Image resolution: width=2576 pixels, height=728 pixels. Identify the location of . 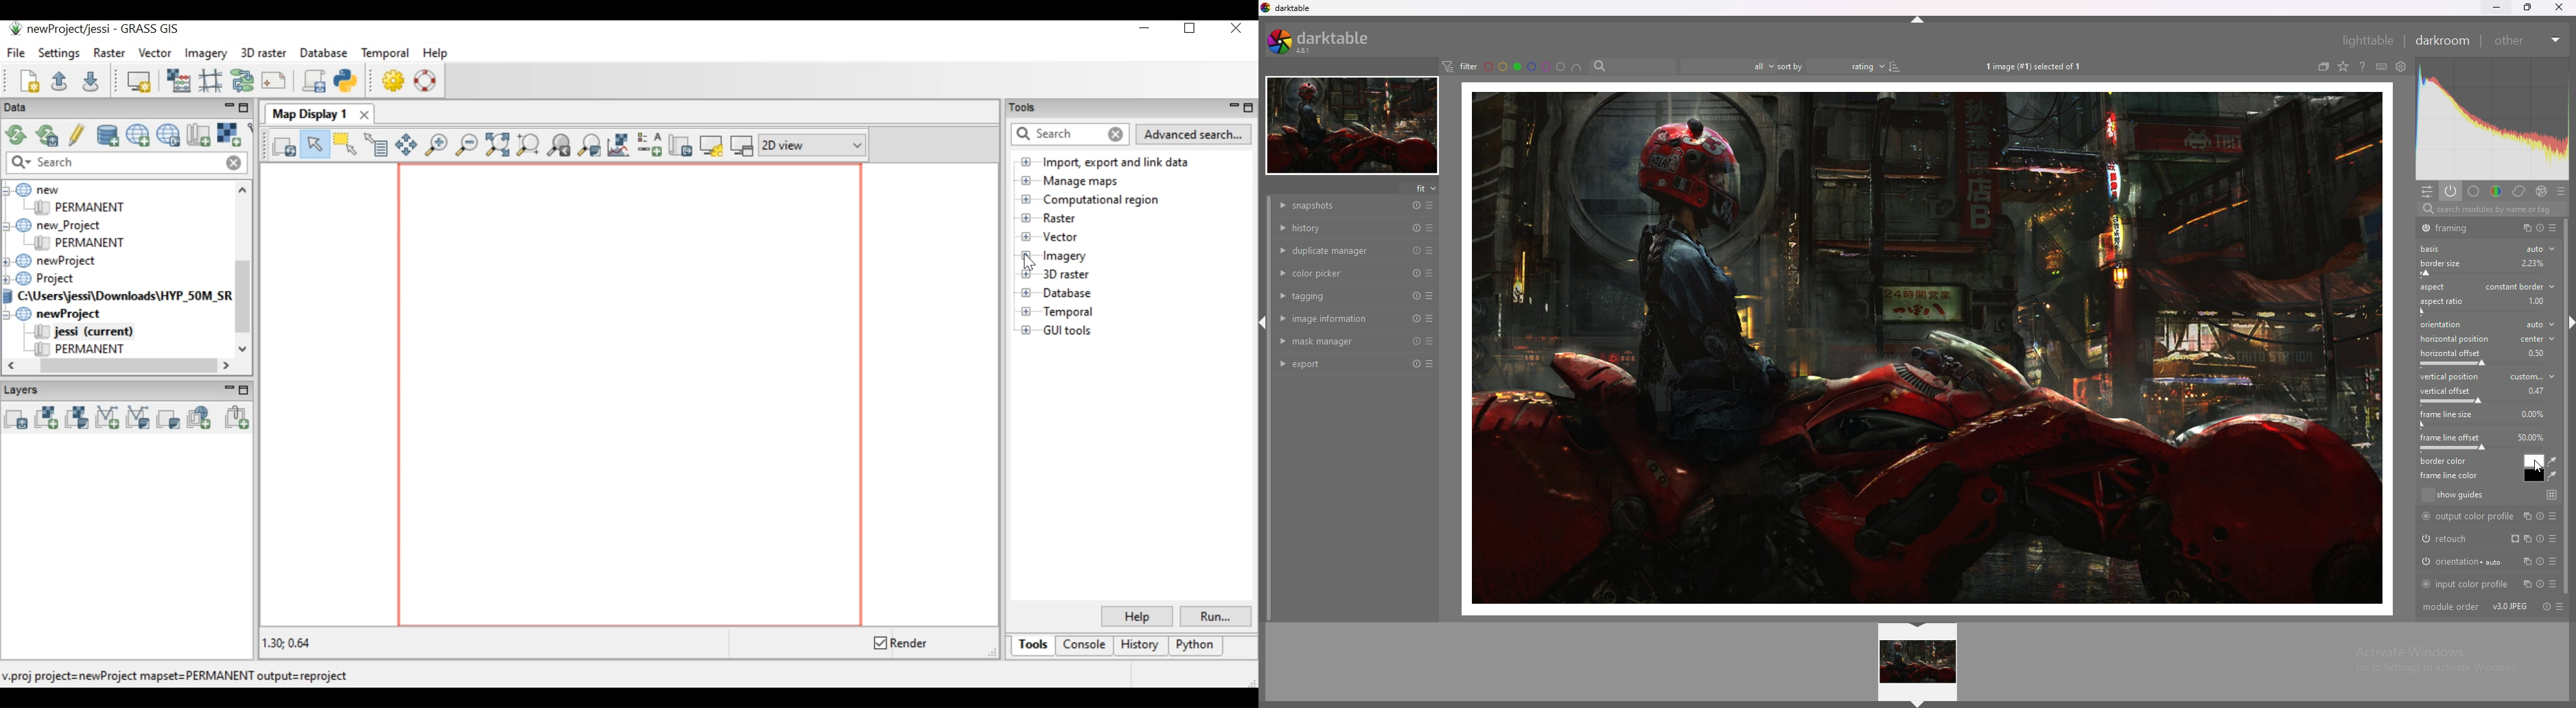
(2536, 263).